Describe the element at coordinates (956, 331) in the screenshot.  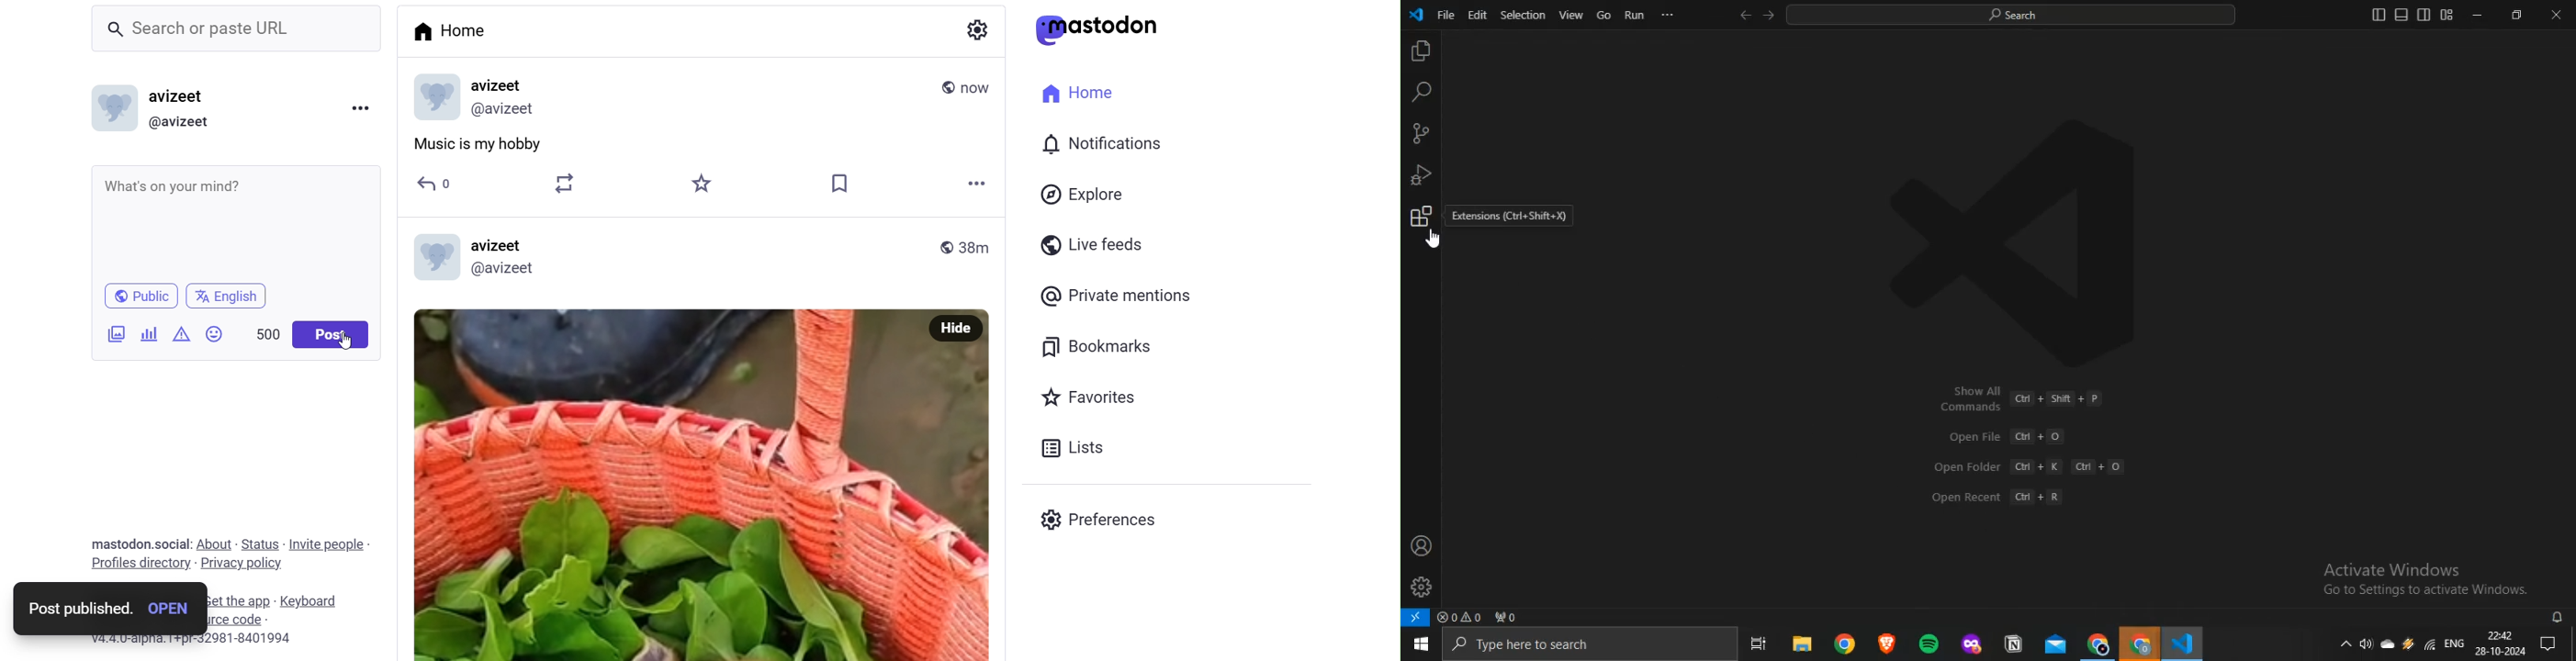
I see `Hide Image` at that location.